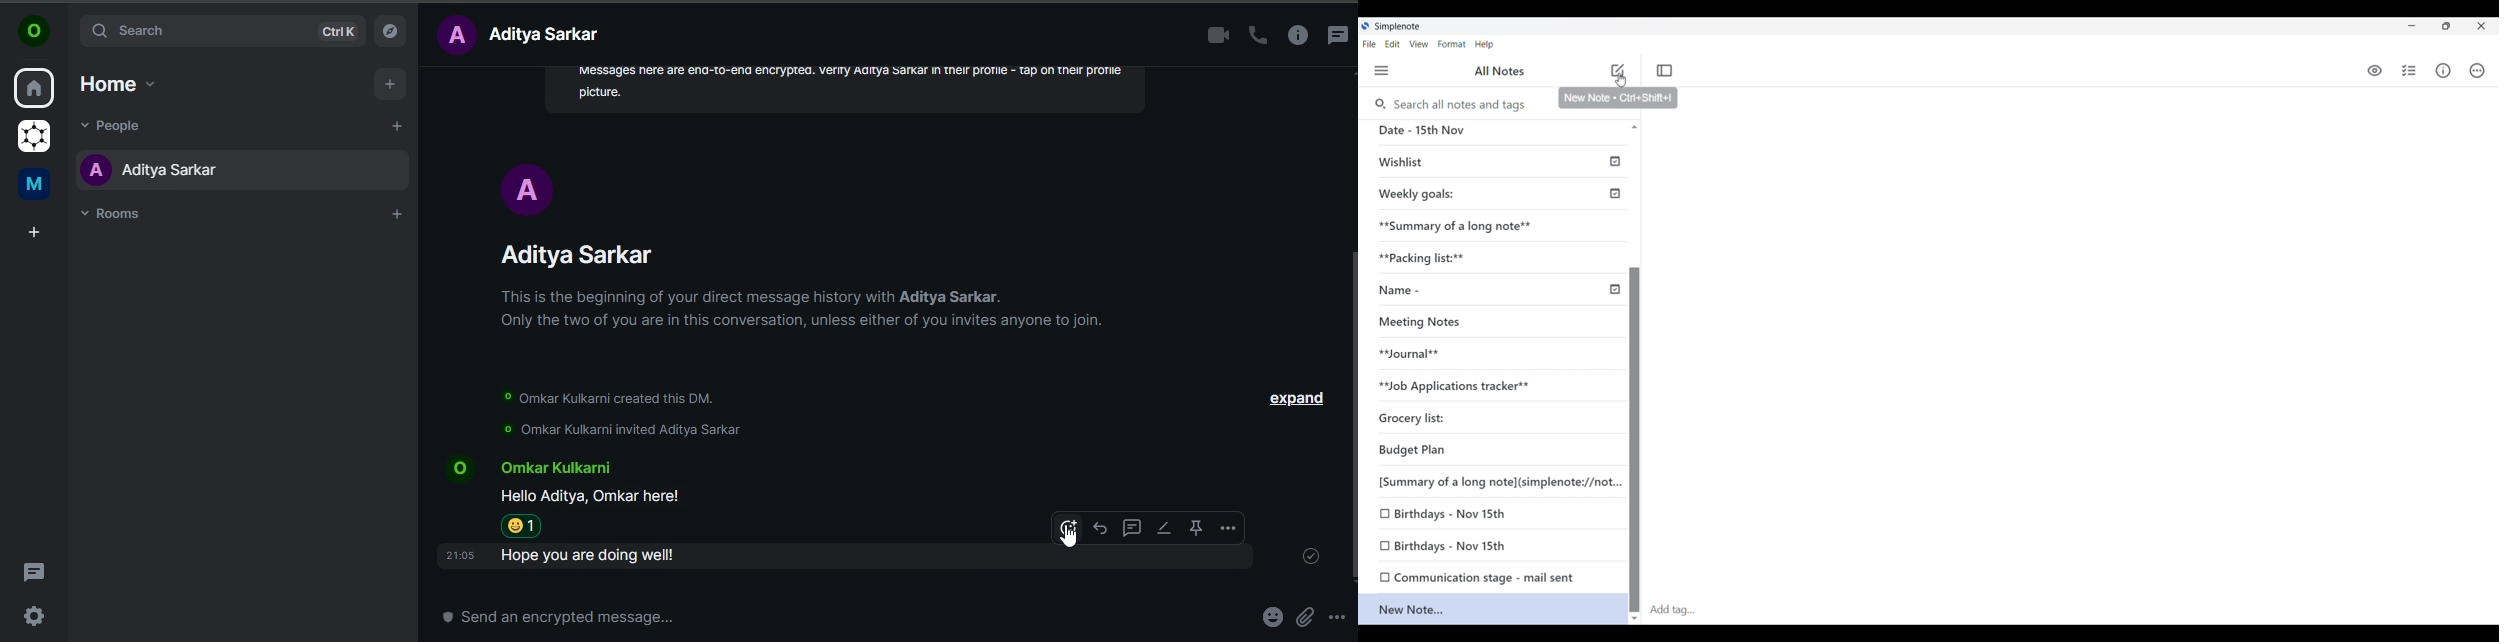 The width and height of the screenshot is (2520, 644). I want to click on message sent, so click(1313, 558).